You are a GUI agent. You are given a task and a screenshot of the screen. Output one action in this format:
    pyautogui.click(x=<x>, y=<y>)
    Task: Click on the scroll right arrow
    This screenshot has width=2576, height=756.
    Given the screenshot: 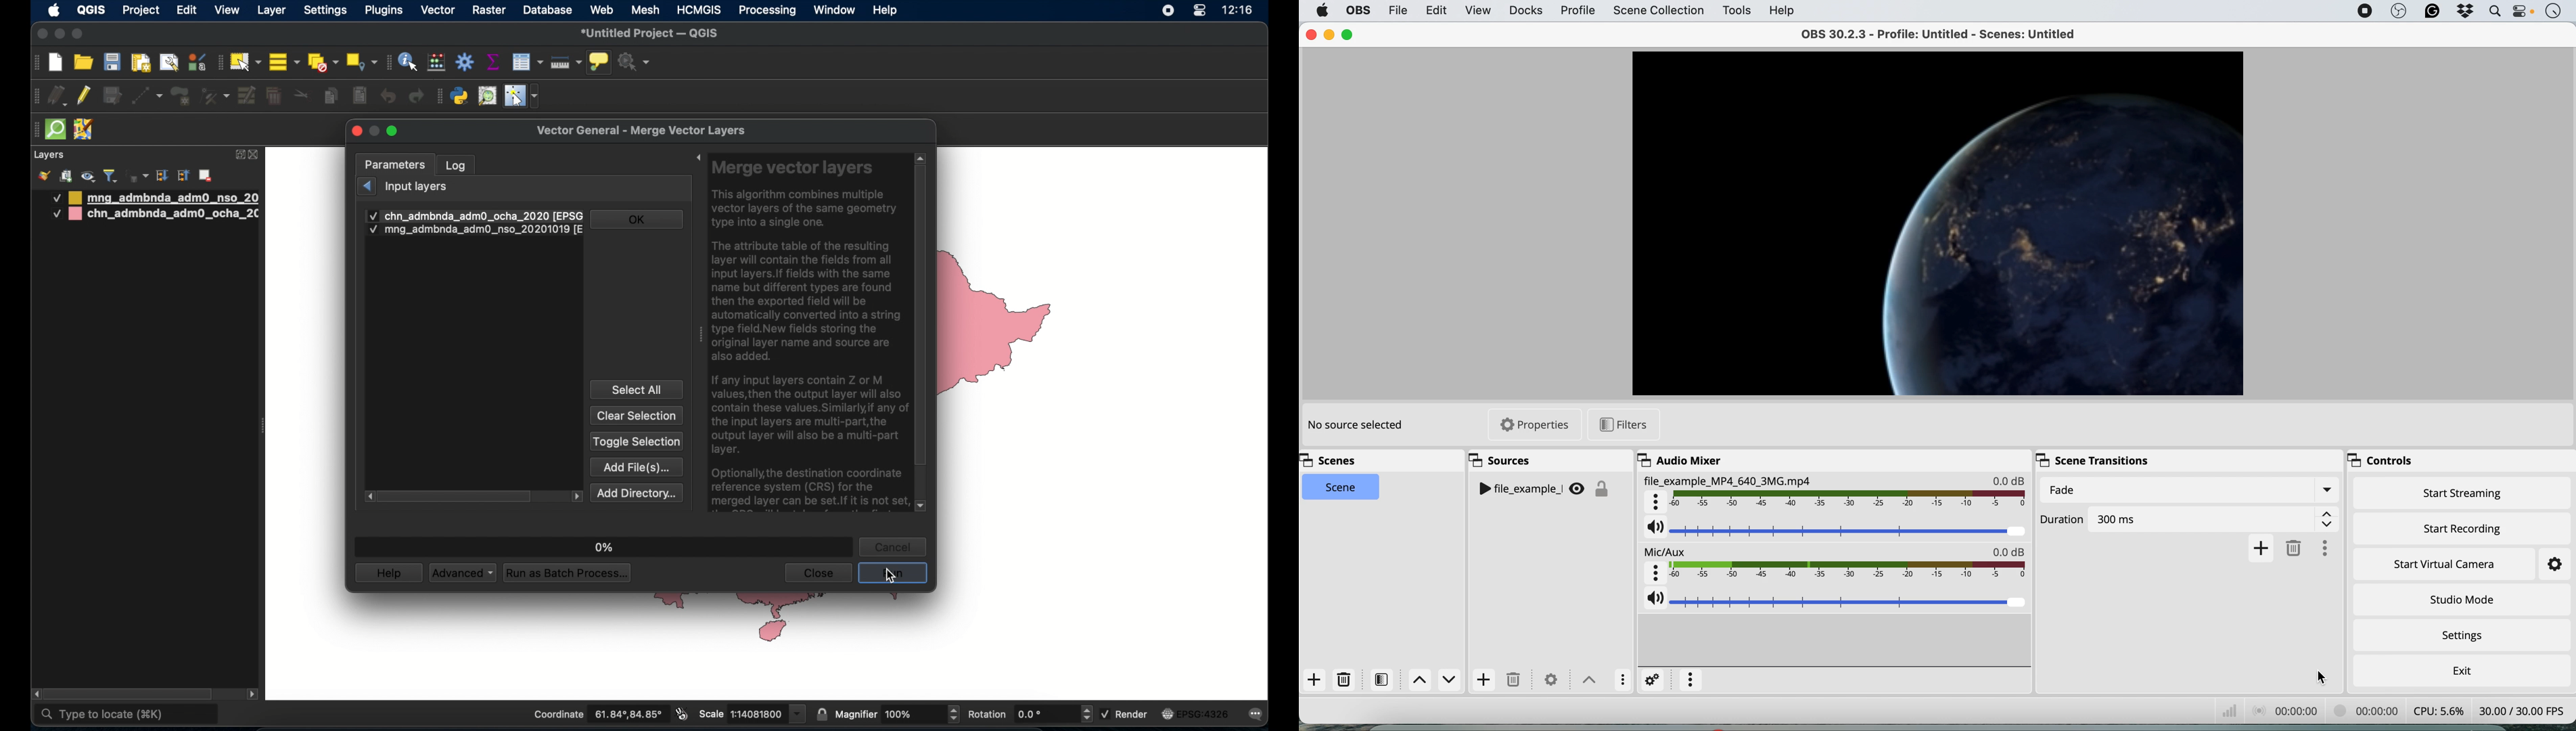 What is the action you would take?
    pyautogui.click(x=253, y=696)
    